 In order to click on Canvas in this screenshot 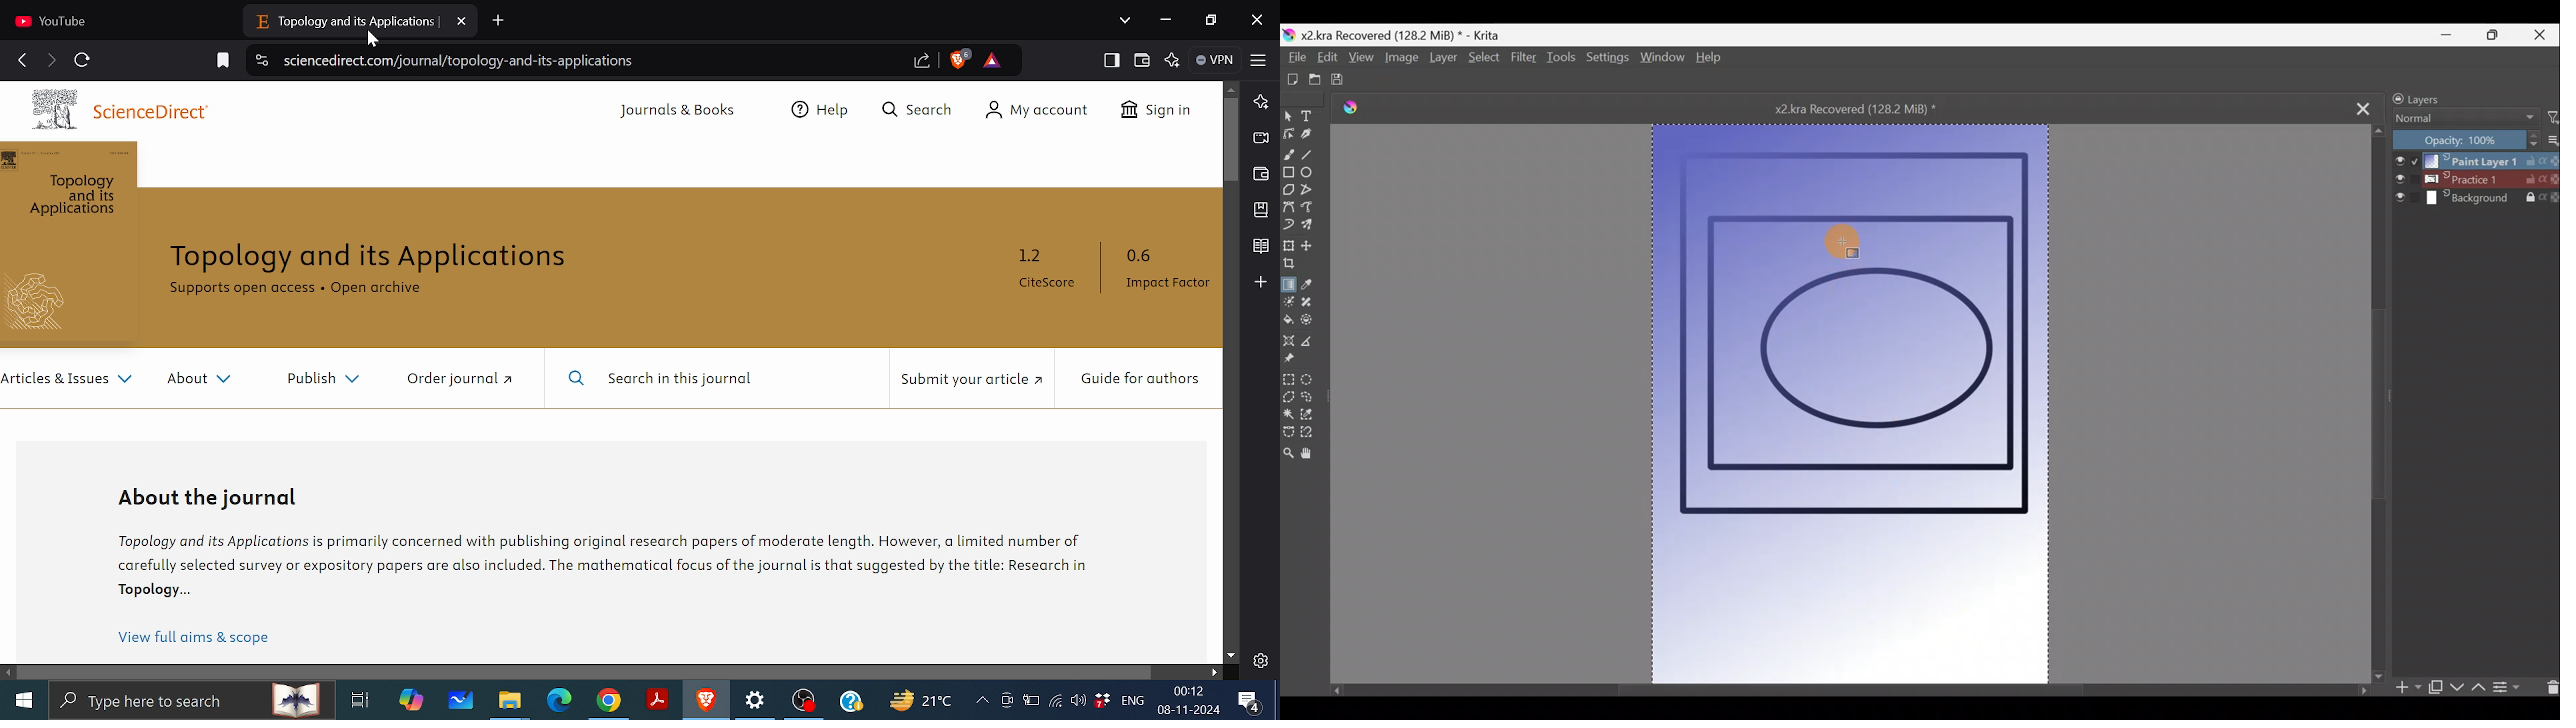, I will do `click(1849, 399)`.